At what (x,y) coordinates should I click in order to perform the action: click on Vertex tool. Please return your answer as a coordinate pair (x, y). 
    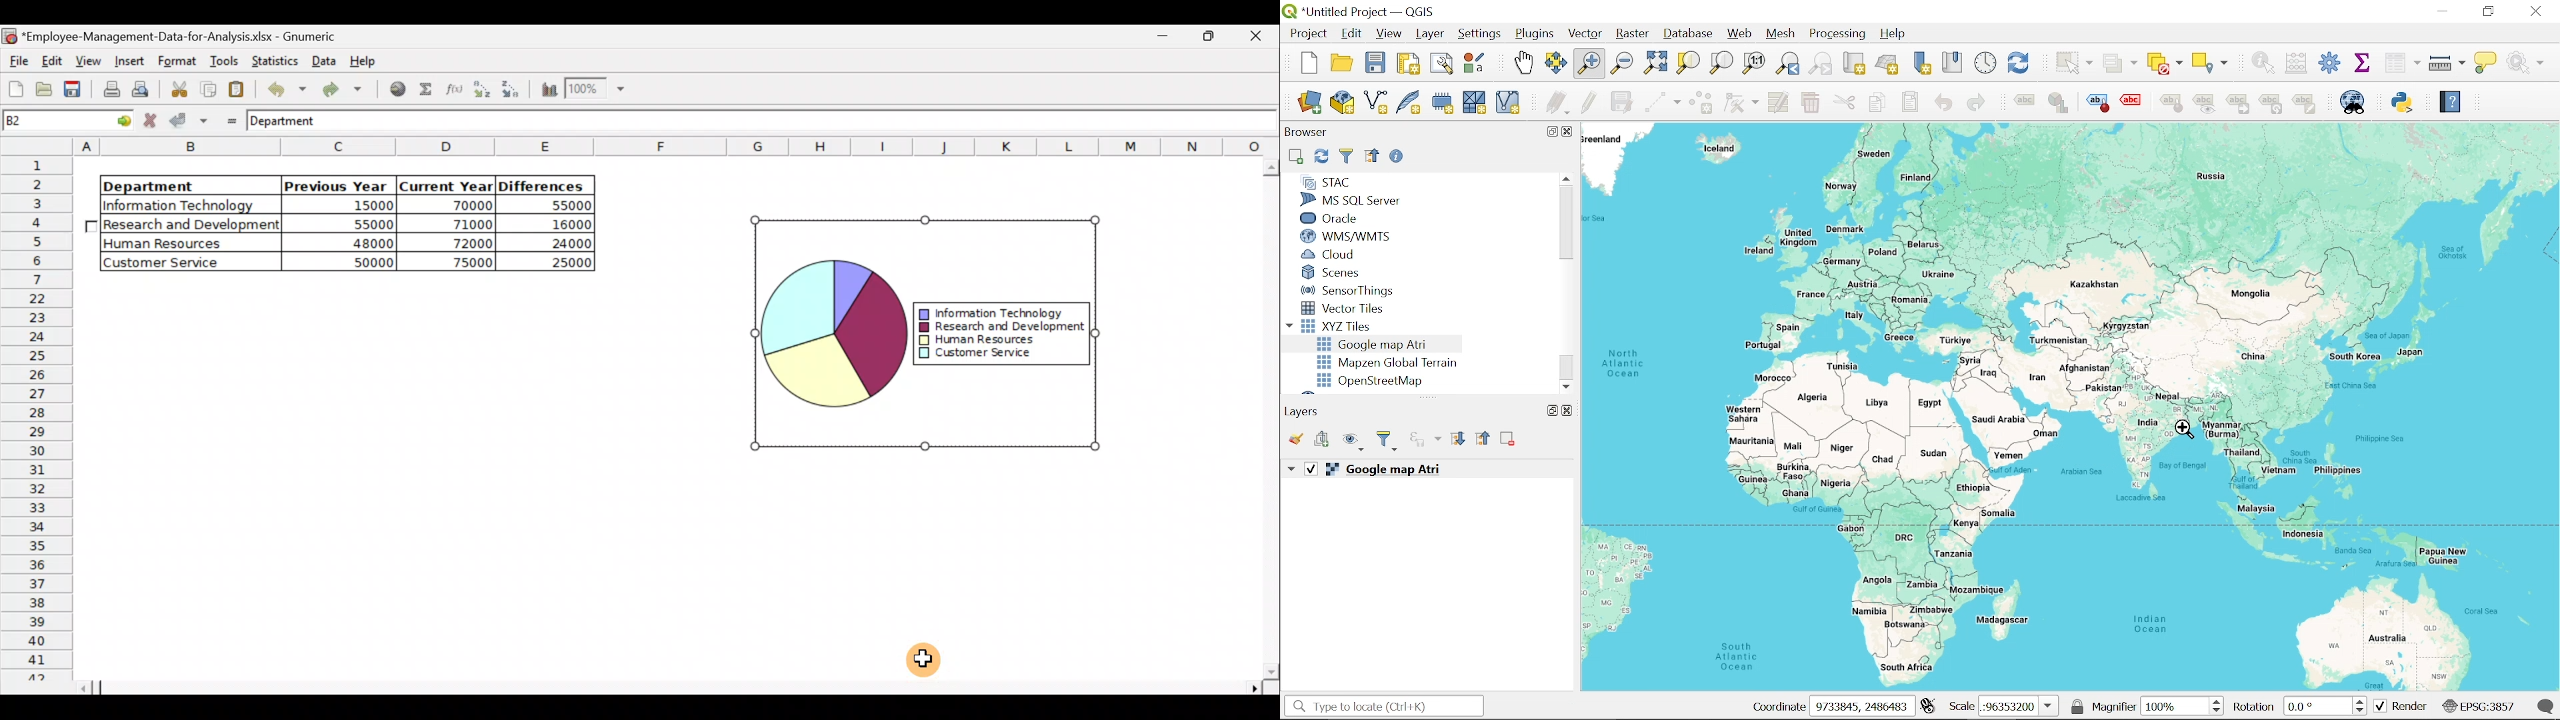
    Looking at the image, I should click on (1741, 104).